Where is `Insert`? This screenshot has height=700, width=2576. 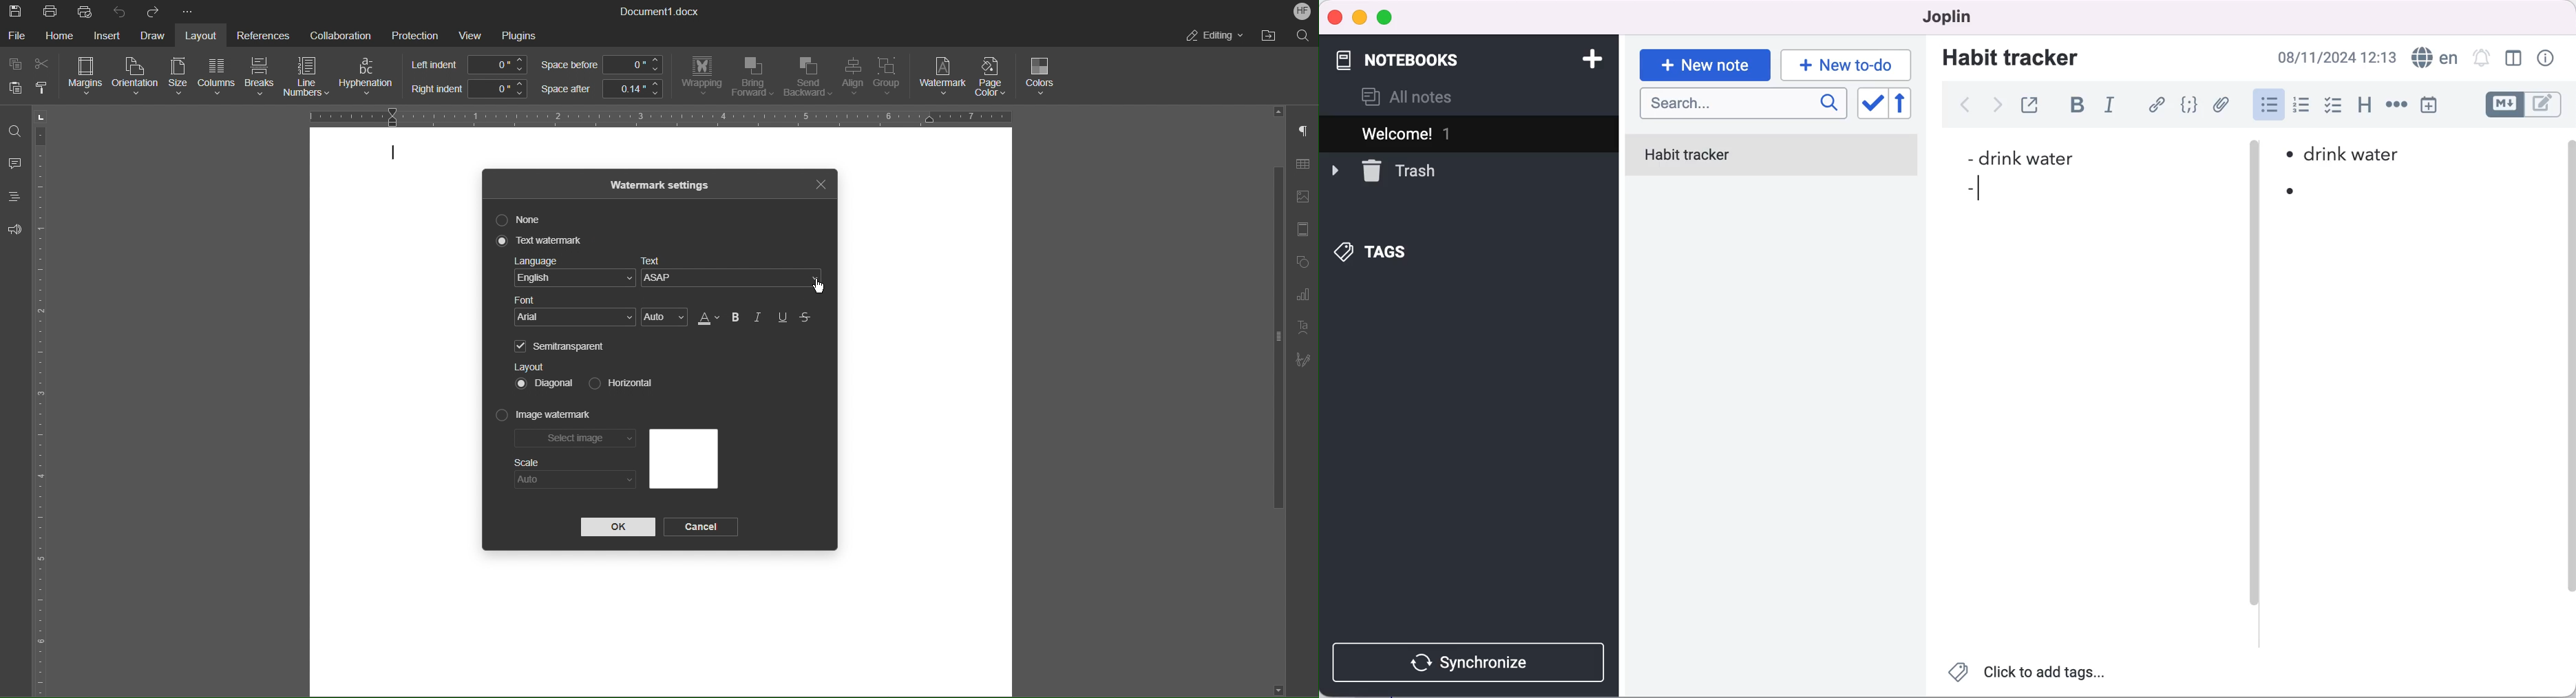
Insert is located at coordinates (106, 36).